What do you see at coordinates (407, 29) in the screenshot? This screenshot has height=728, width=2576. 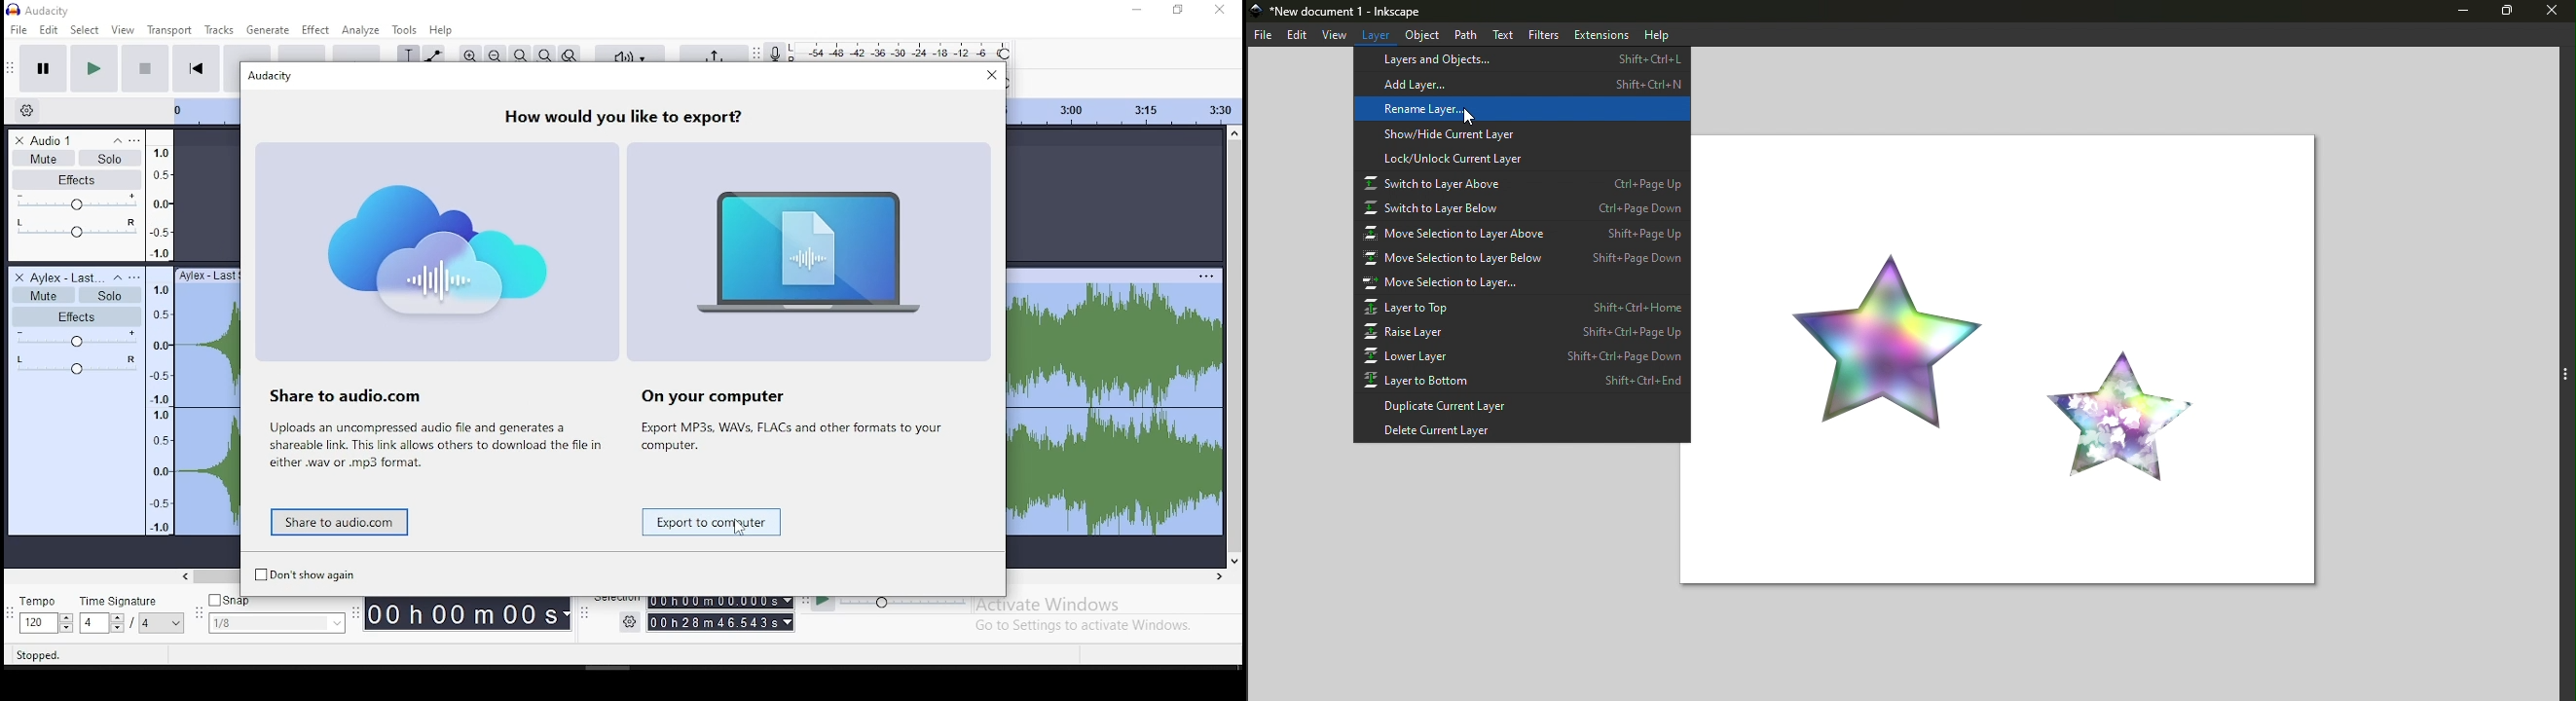 I see `tools` at bounding box center [407, 29].